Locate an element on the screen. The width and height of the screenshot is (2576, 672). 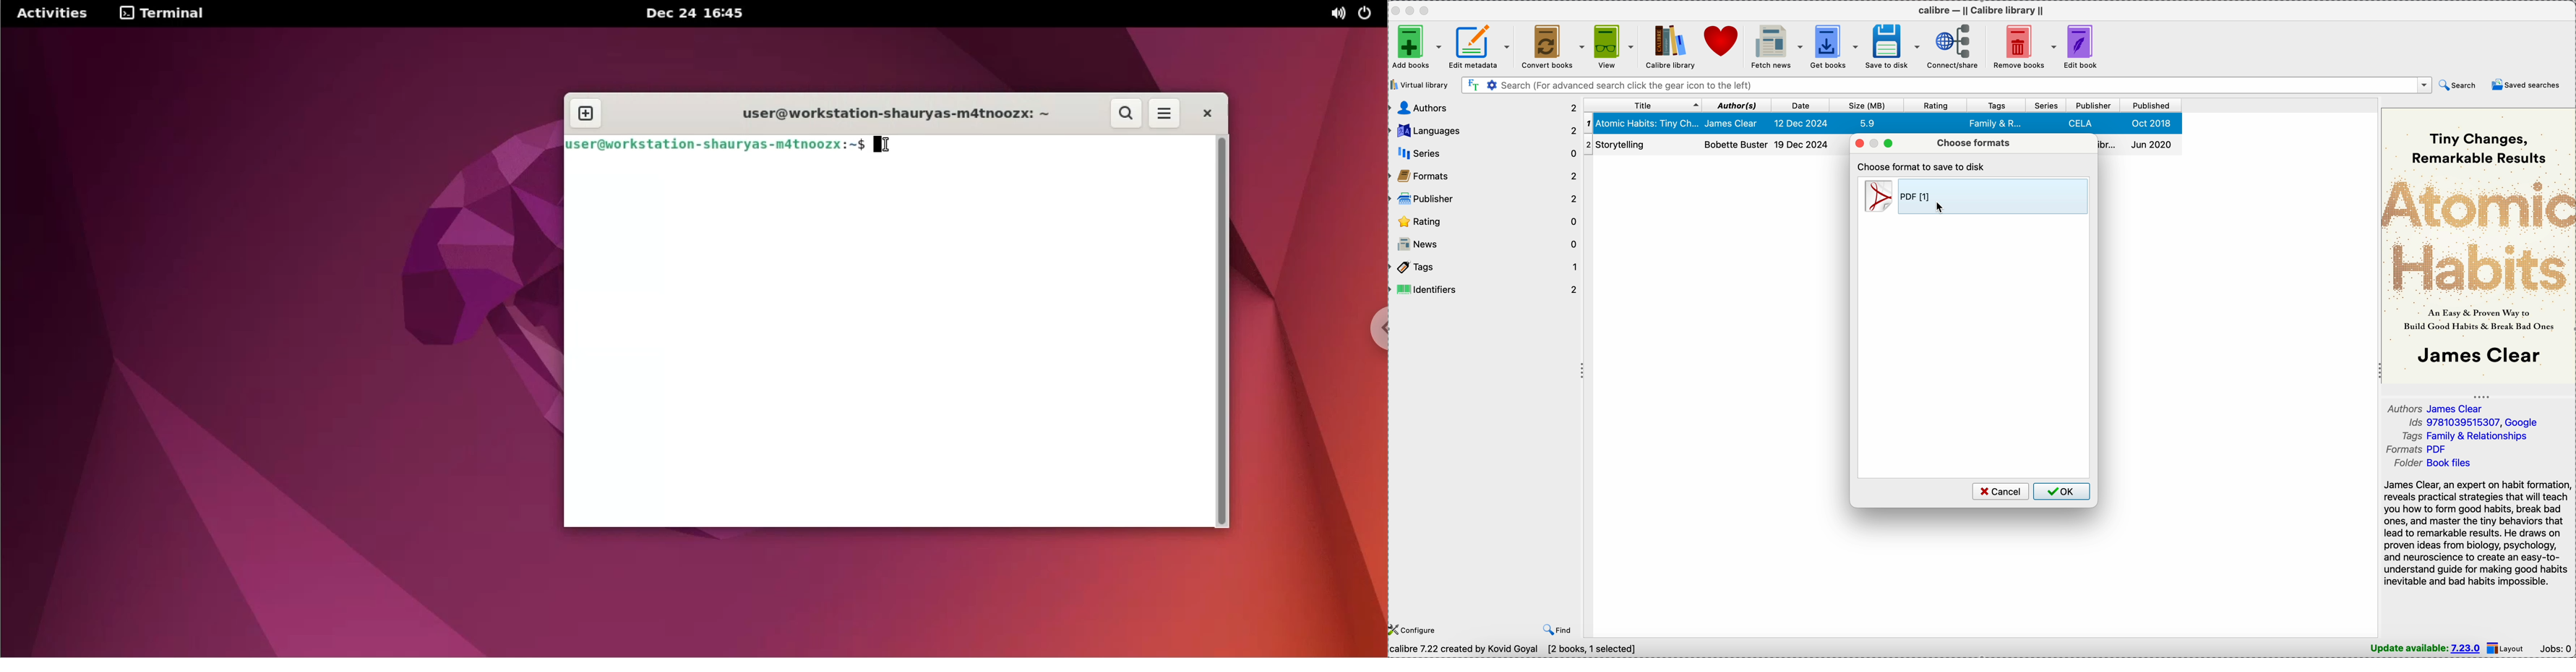
disable minimize popup is located at coordinates (1876, 144).